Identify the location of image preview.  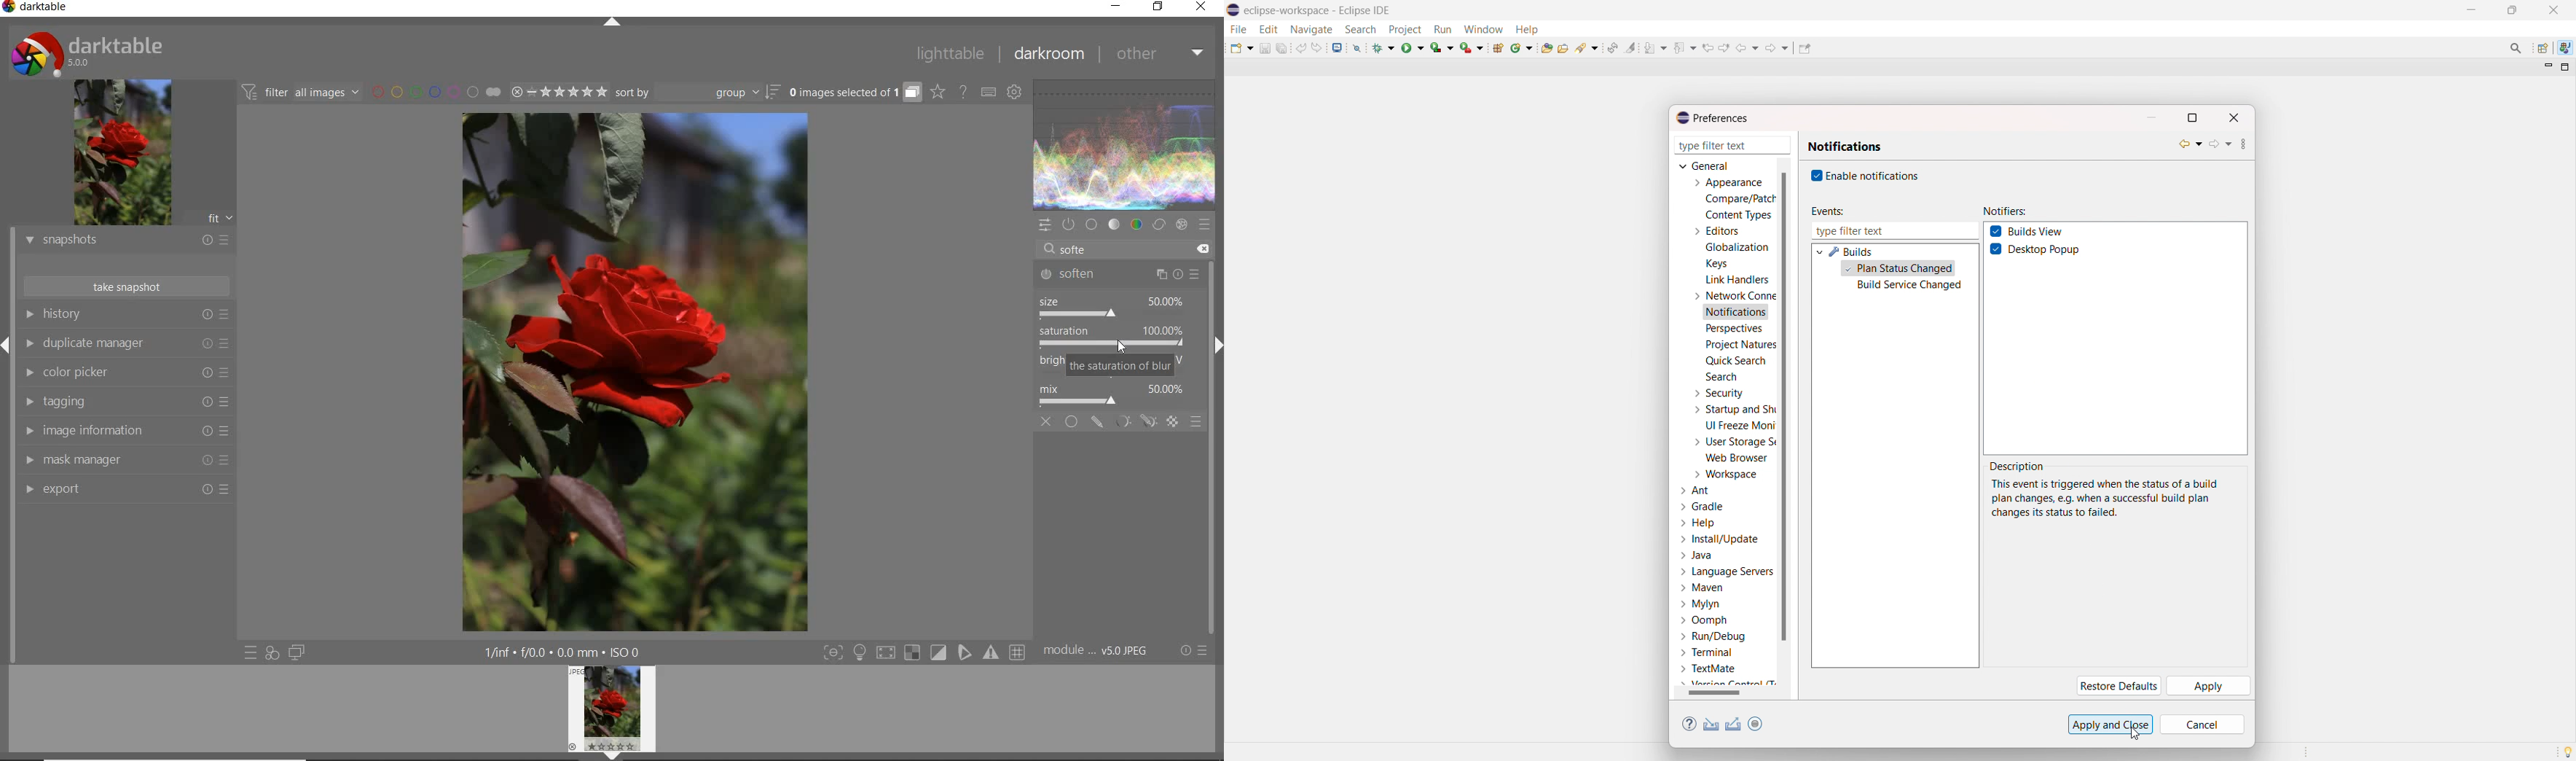
(611, 713).